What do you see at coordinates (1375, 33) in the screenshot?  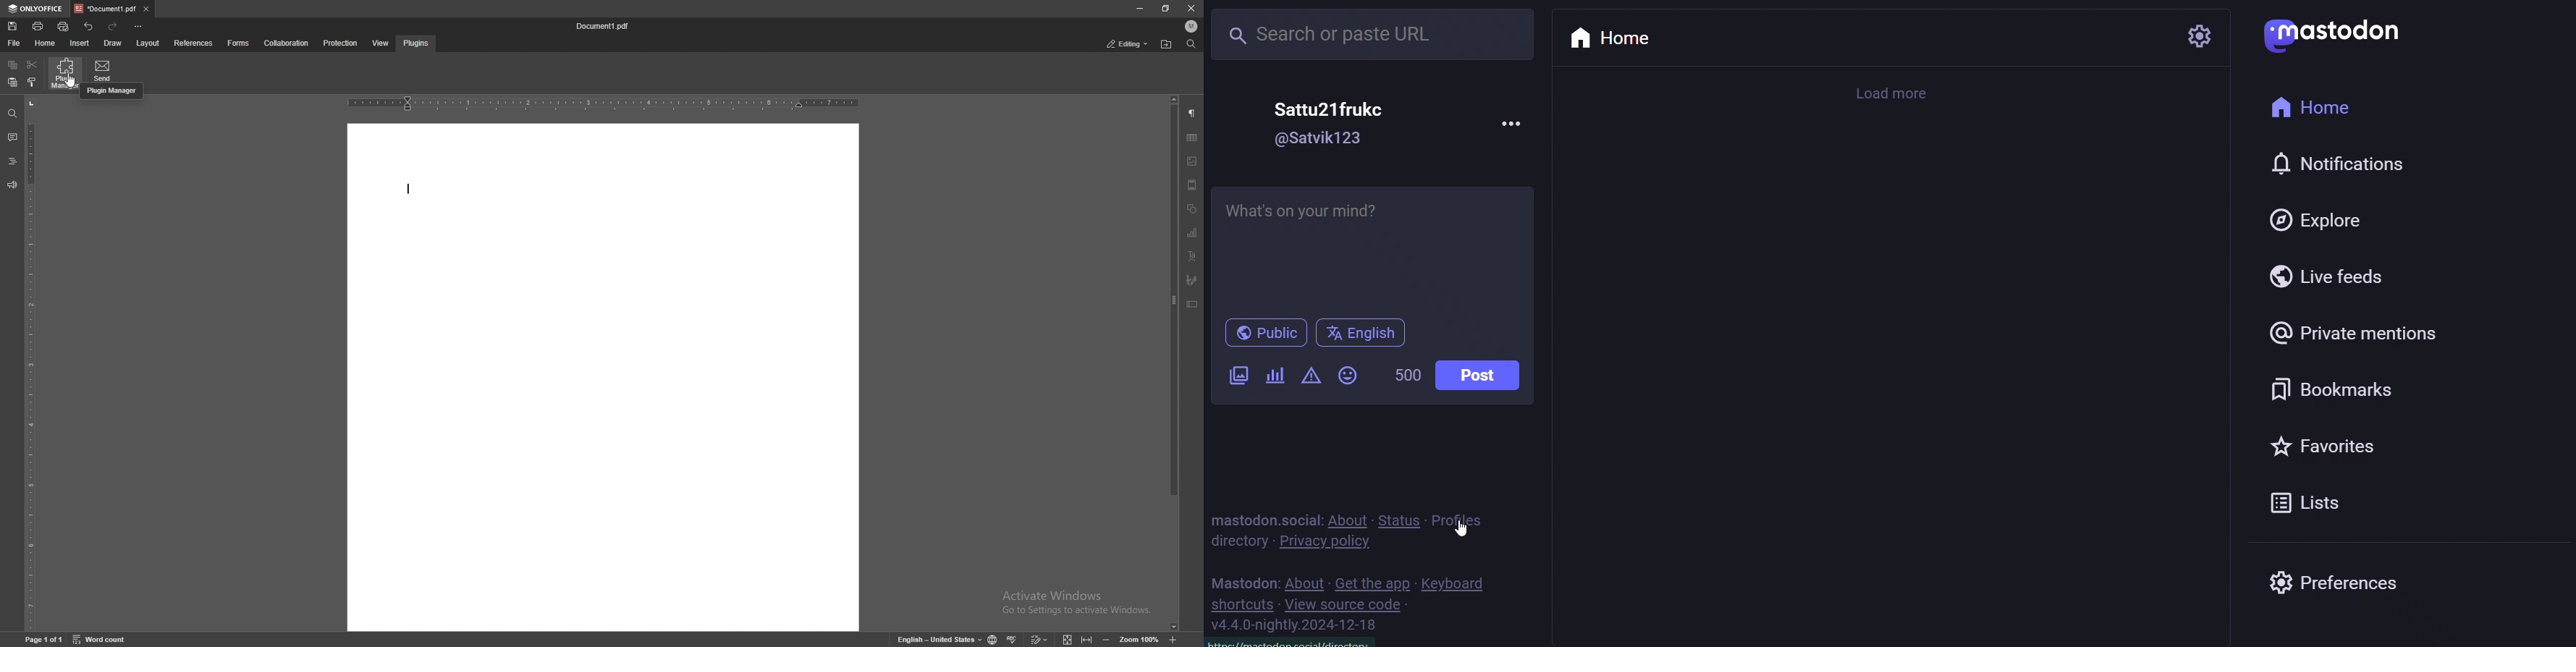 I see `search` at bounding box center [1375, 33].